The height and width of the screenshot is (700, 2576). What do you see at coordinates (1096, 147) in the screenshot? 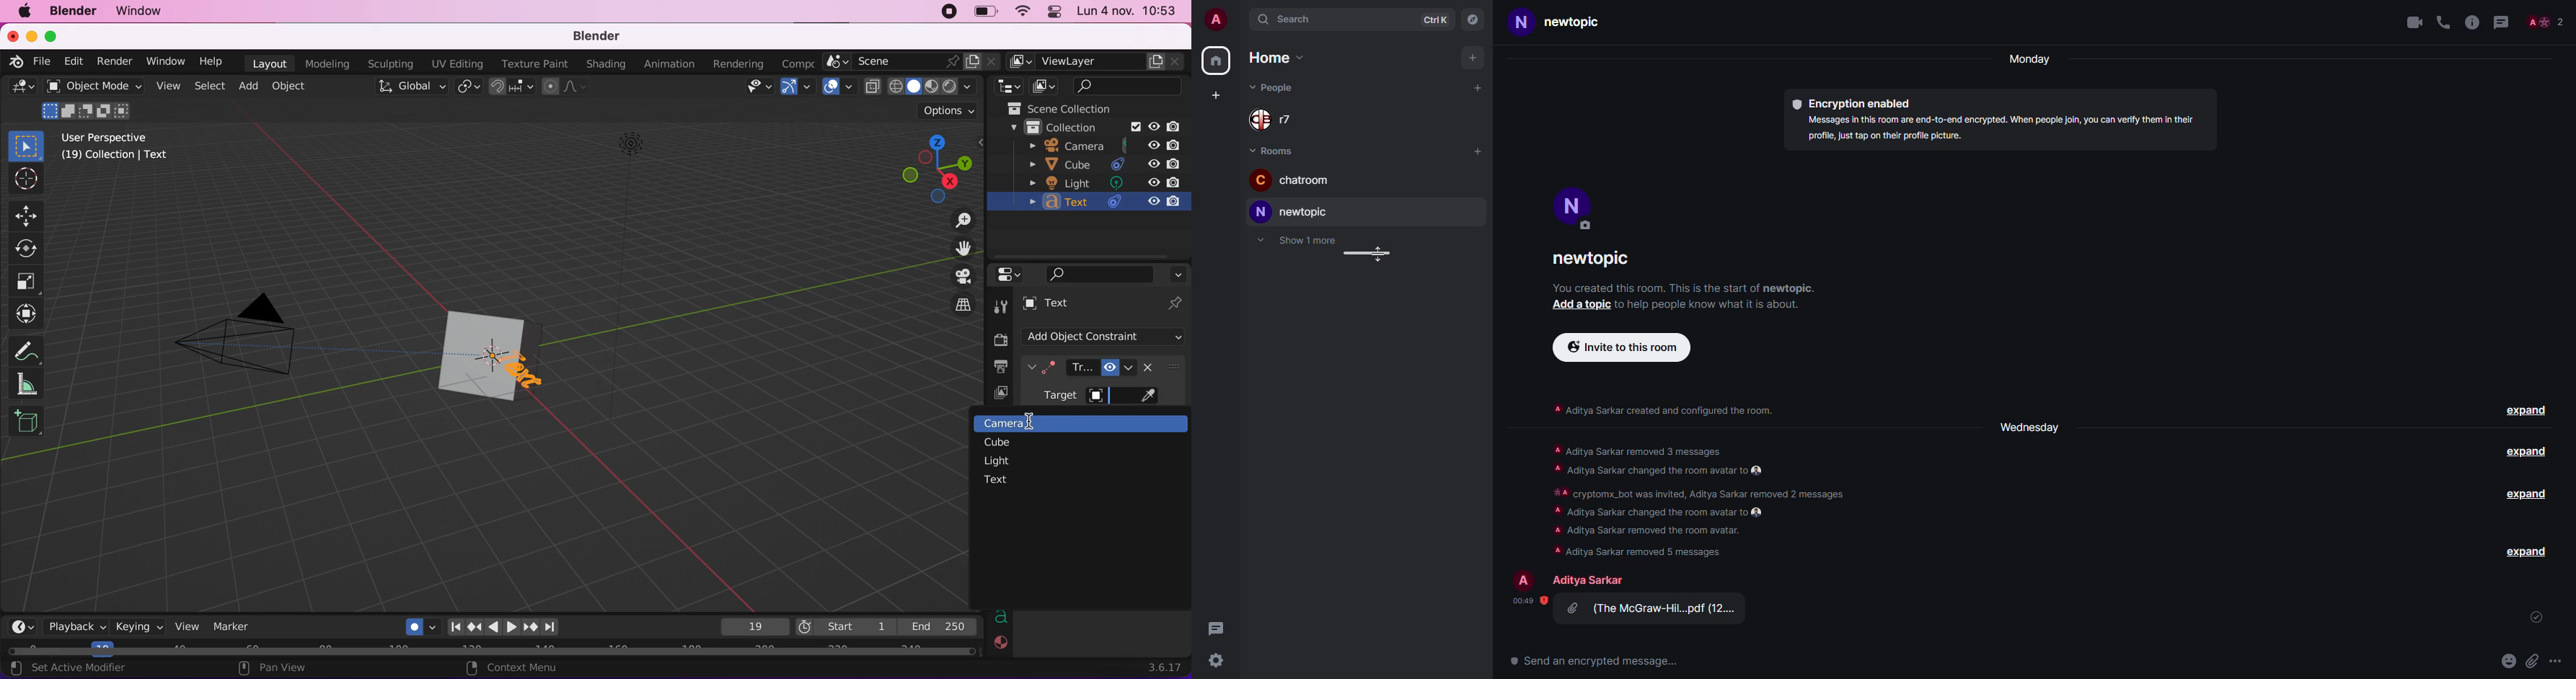
I see `camera` at bounding box center [1096, 147].